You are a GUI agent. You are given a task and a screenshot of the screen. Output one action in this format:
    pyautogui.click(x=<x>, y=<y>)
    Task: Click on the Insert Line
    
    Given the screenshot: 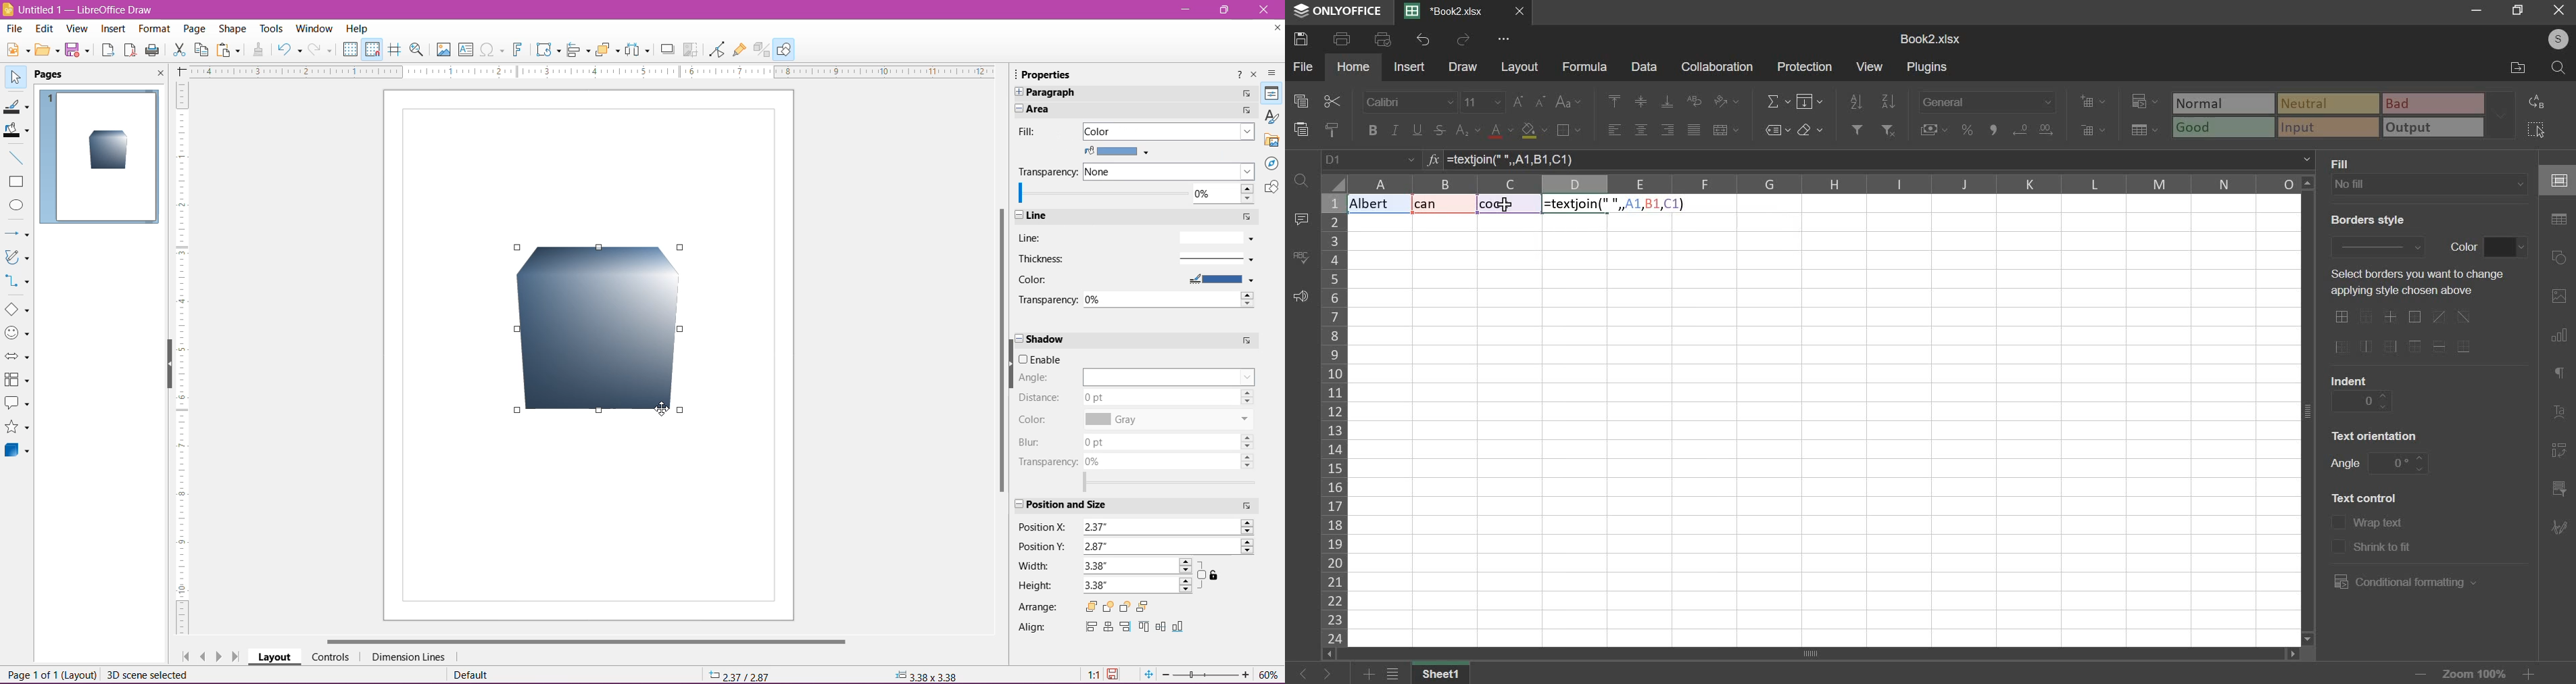 What is the action you would take?
    pyautogui.click(x=15, y=157)
    